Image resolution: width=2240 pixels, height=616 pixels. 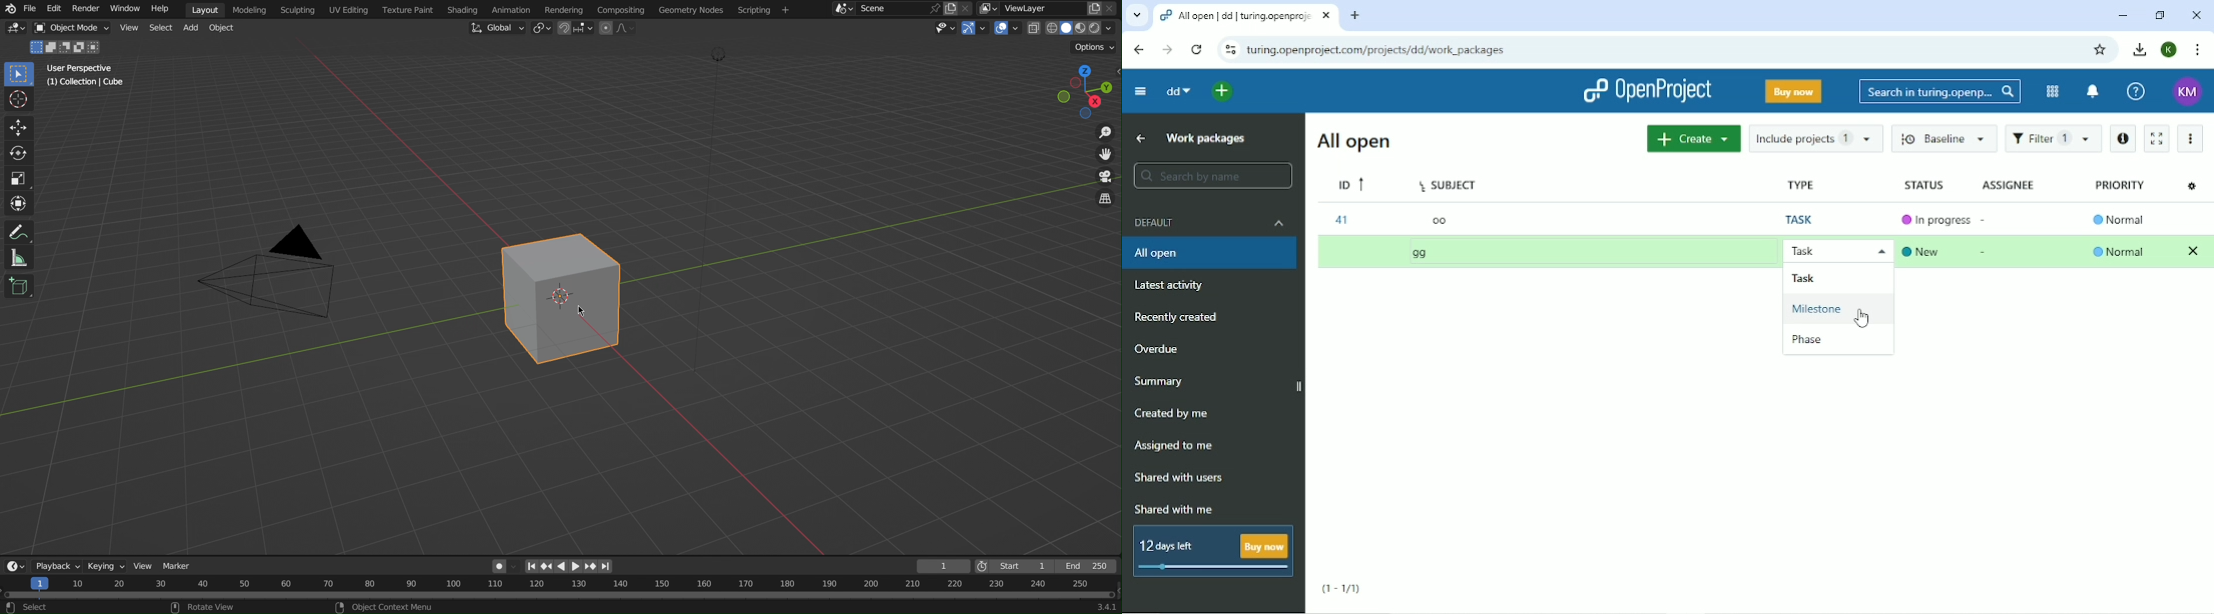 What do you see at coordinates (1210, 225) in the screenshot?
I see `Default` at bounding box center [1210, 225].